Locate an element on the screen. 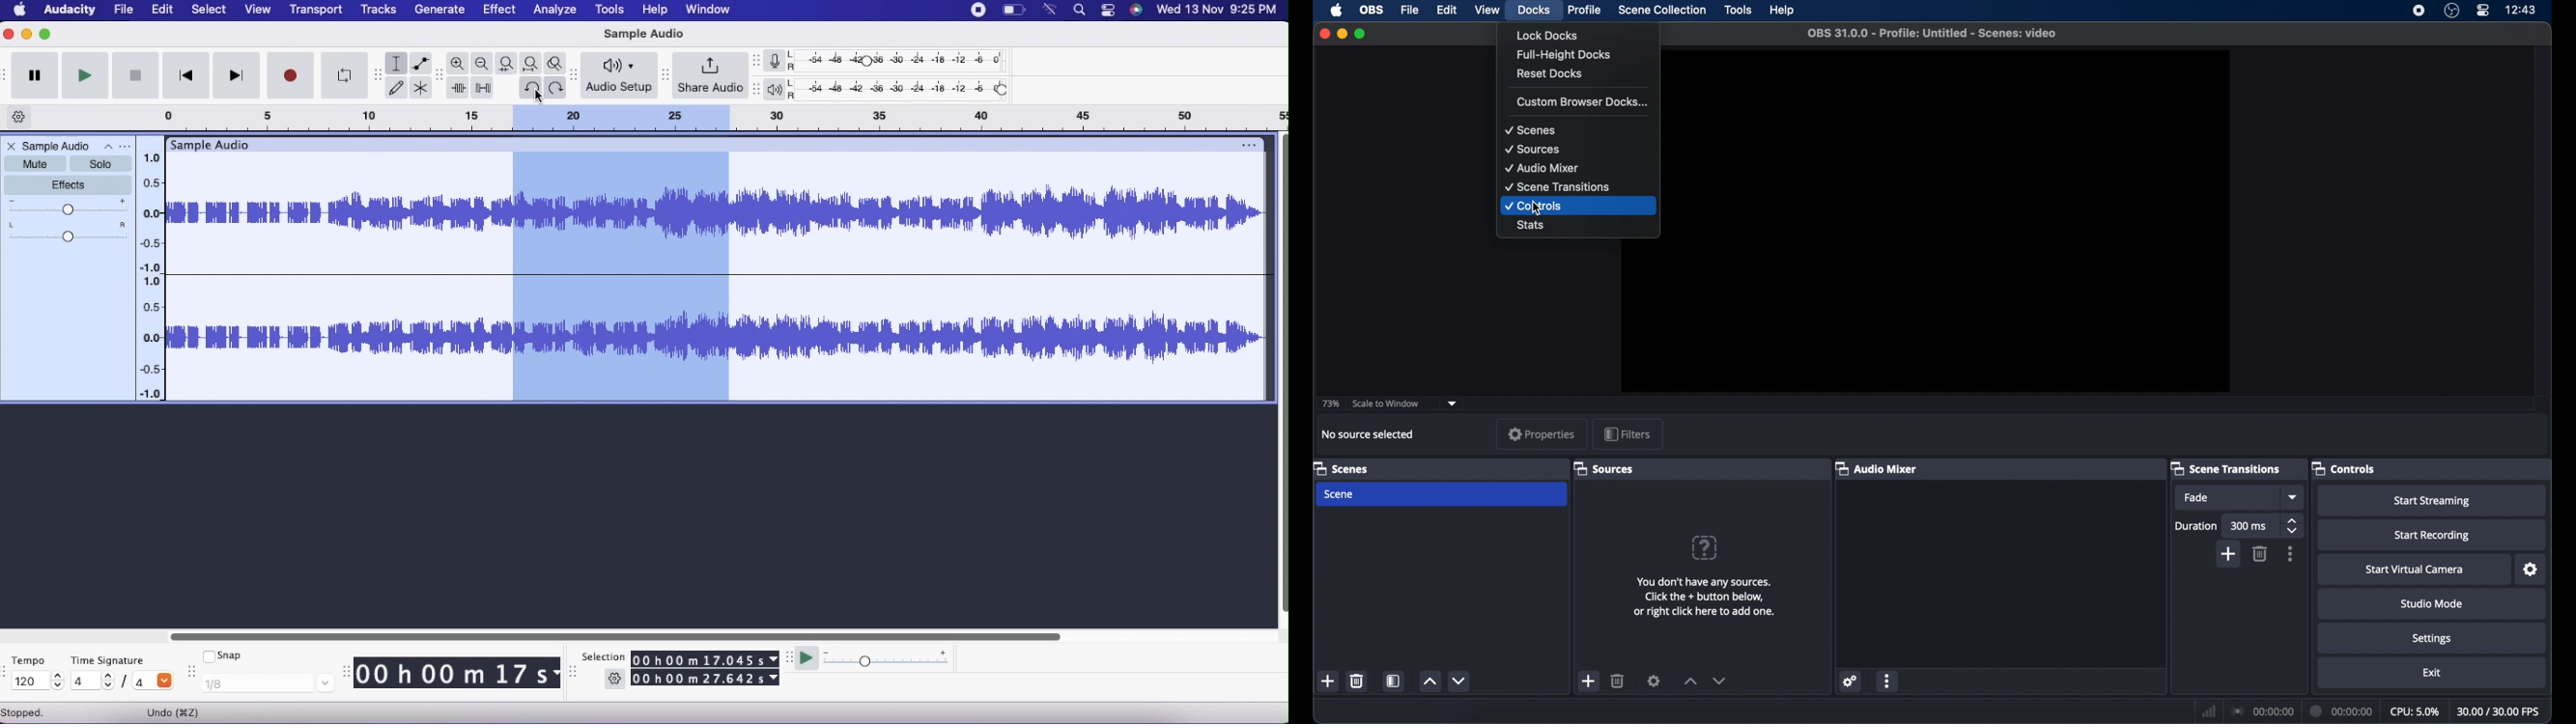 This screenshot has height=728, width=2576. Audio Track Undo is located at coordinates (624, 279).